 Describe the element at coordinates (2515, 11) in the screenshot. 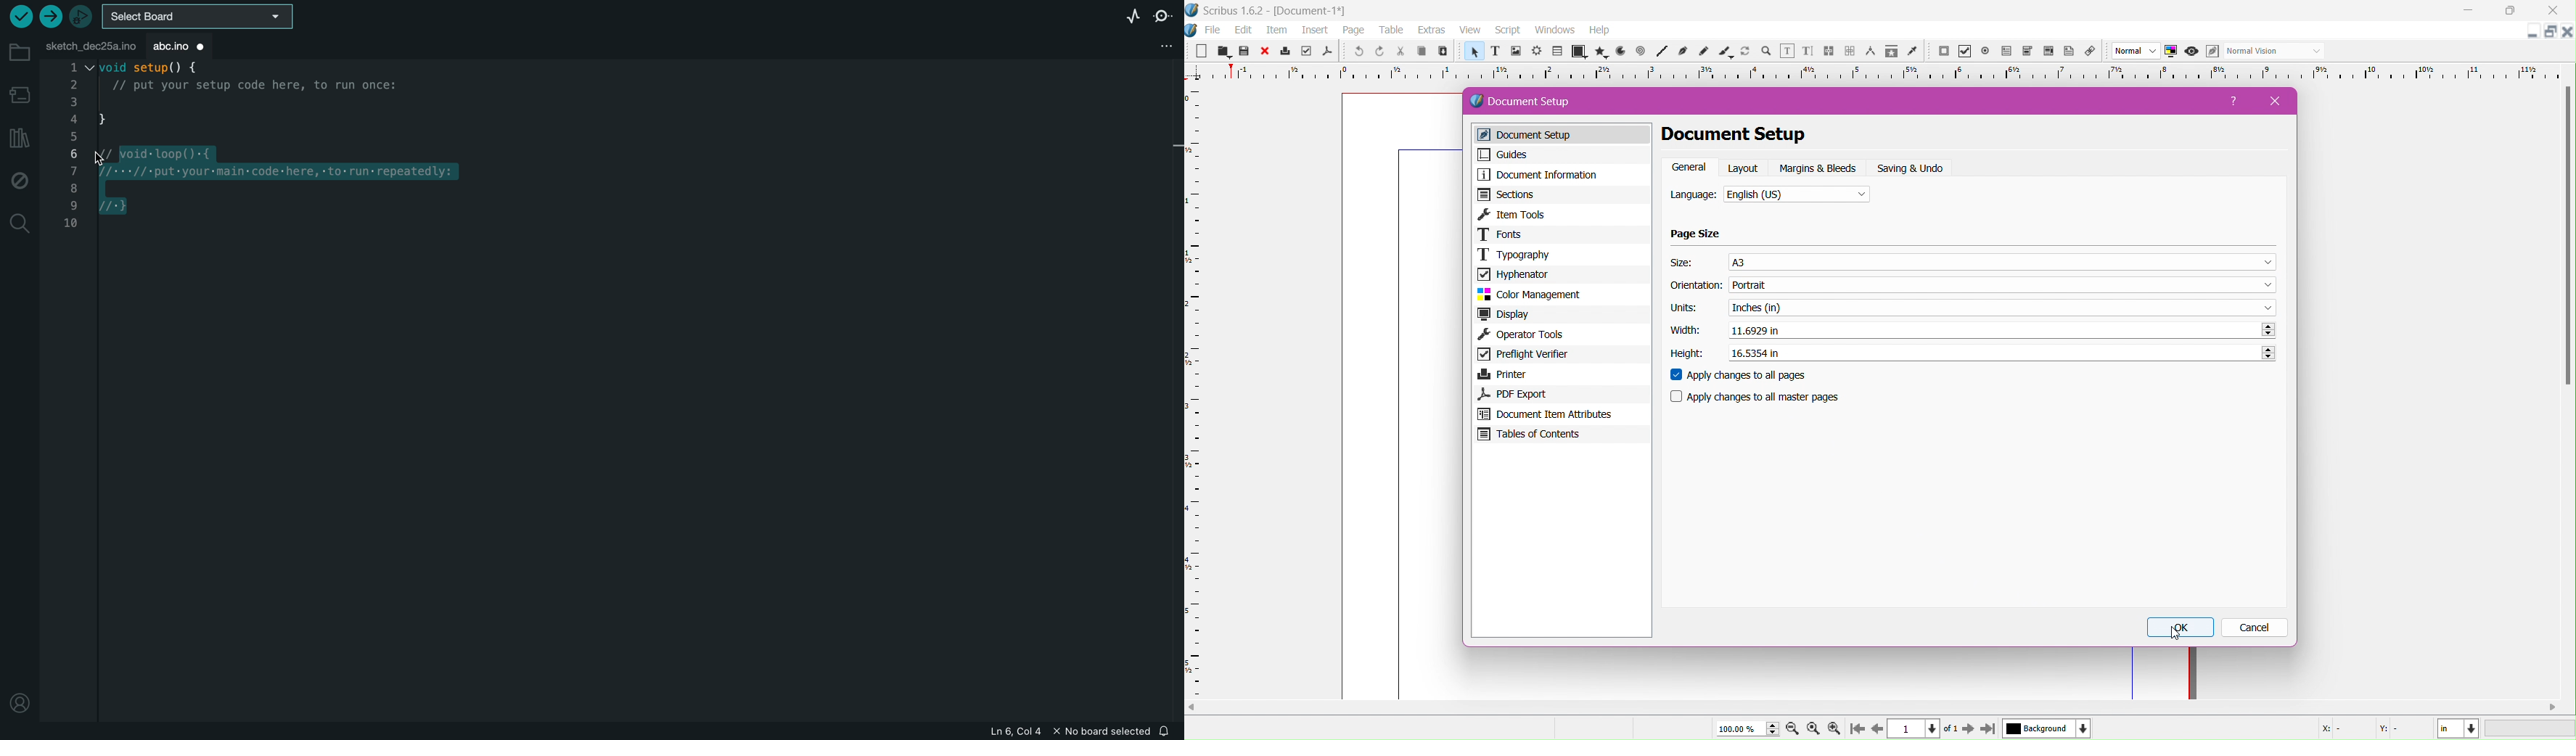

I see `maximize` at that location.